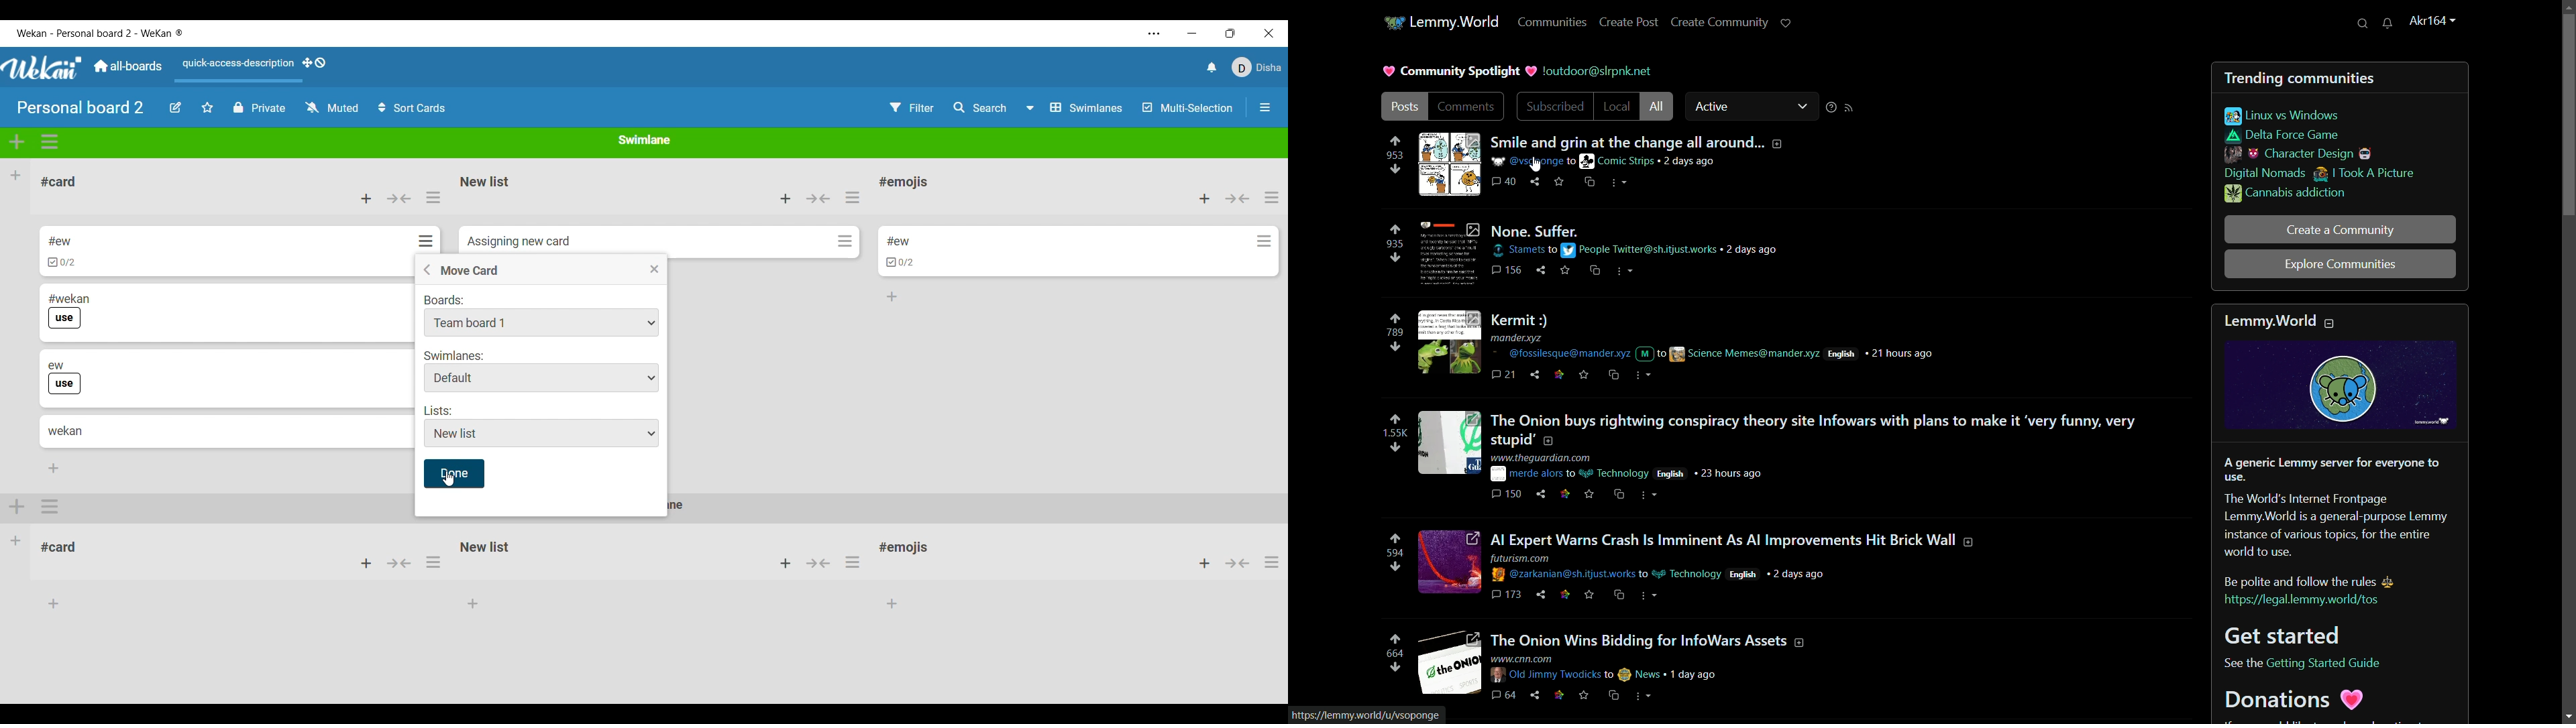  I want to click on link, so click(1568, 493).